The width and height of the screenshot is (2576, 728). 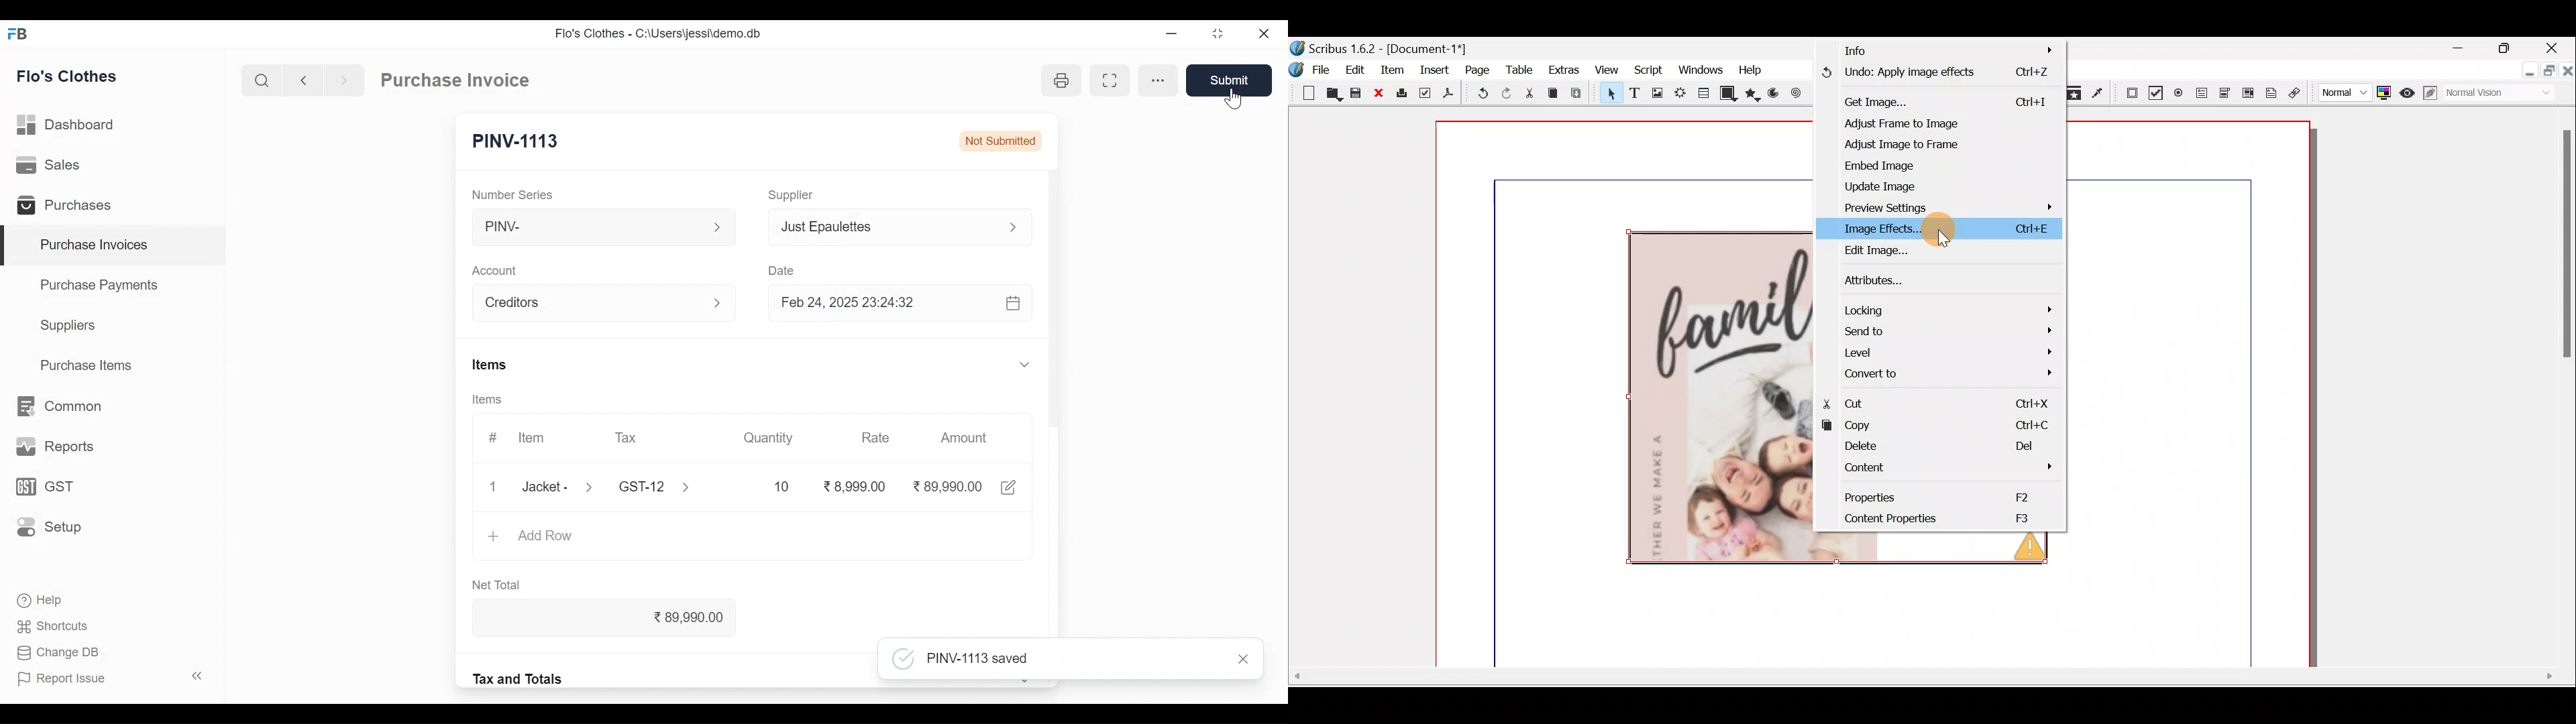 What do you see at coordinates (489, 364) in the screenshot?
I see `Items` at bounding box center [489, 364].